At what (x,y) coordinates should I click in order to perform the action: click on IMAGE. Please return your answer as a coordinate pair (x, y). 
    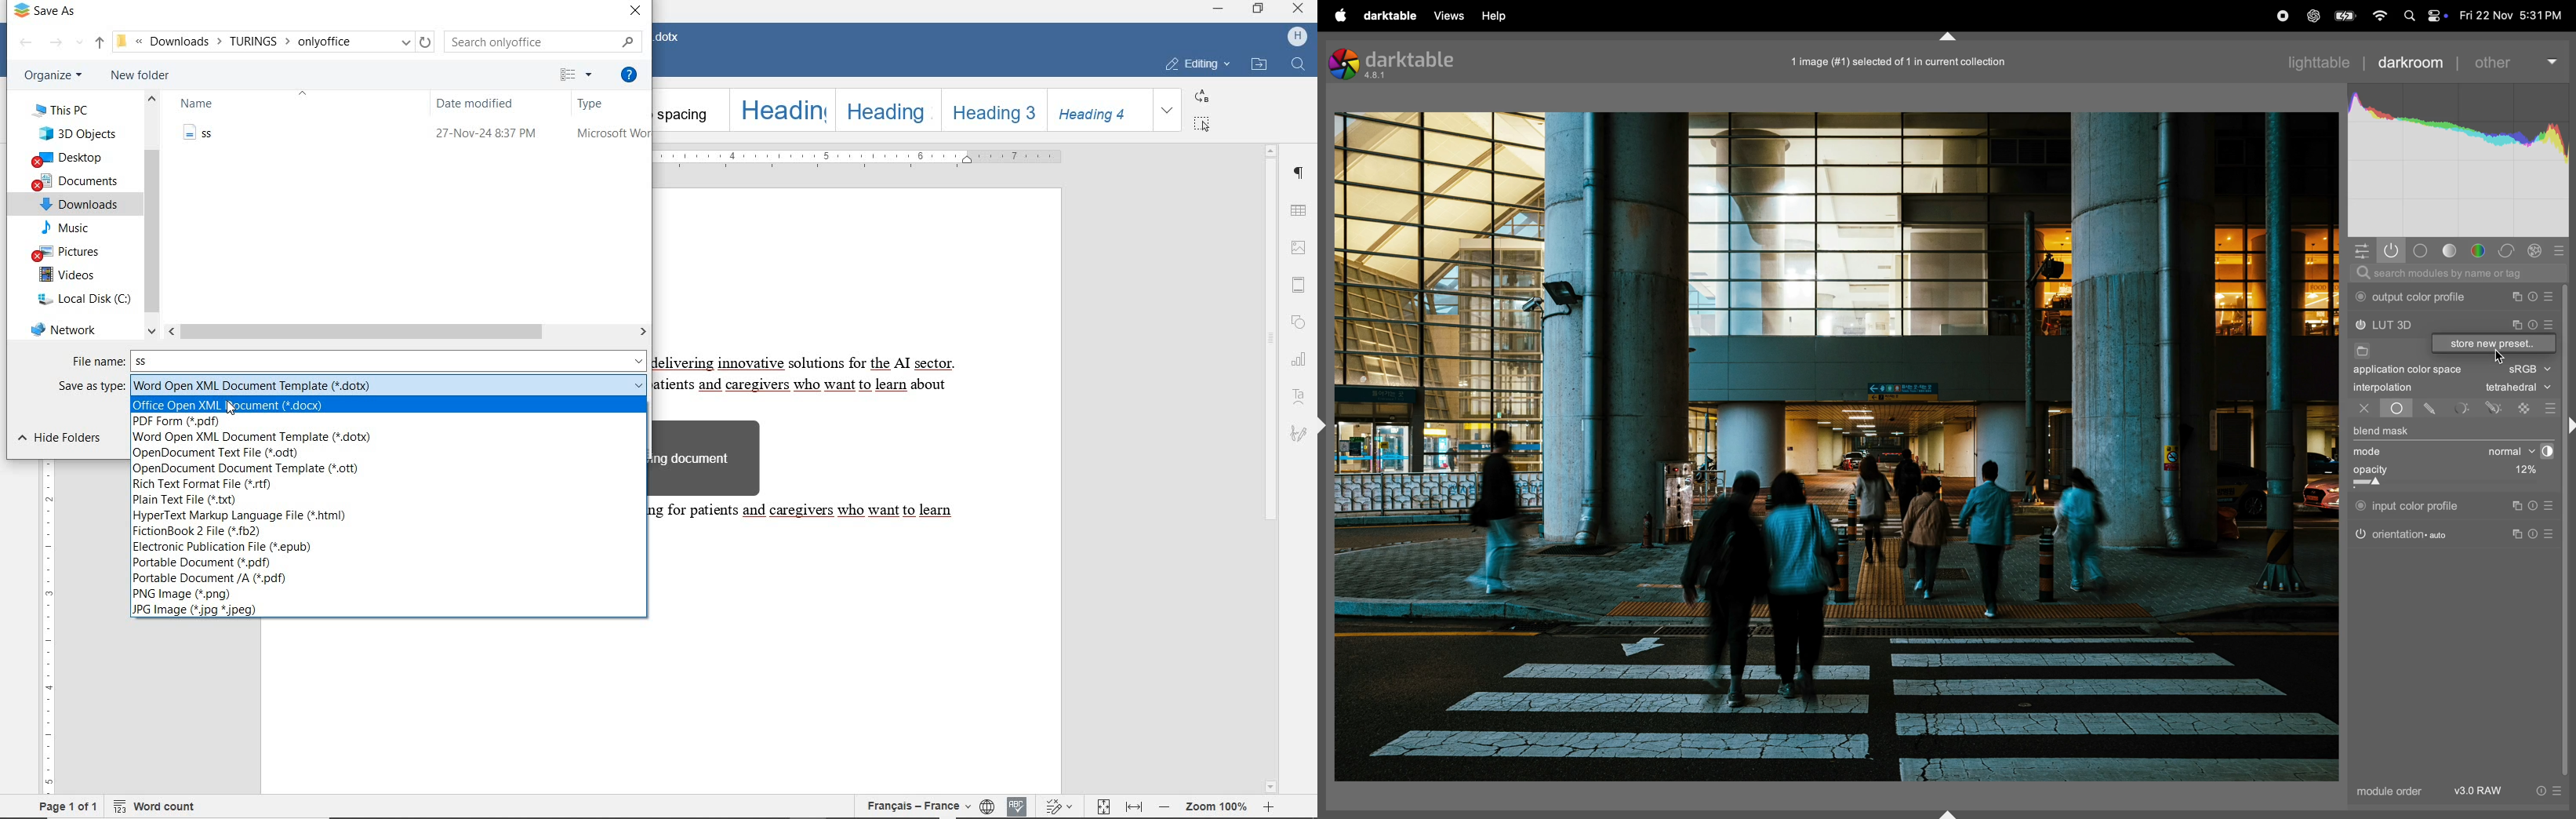
    Looking at the image, I should click on (1299, 247).